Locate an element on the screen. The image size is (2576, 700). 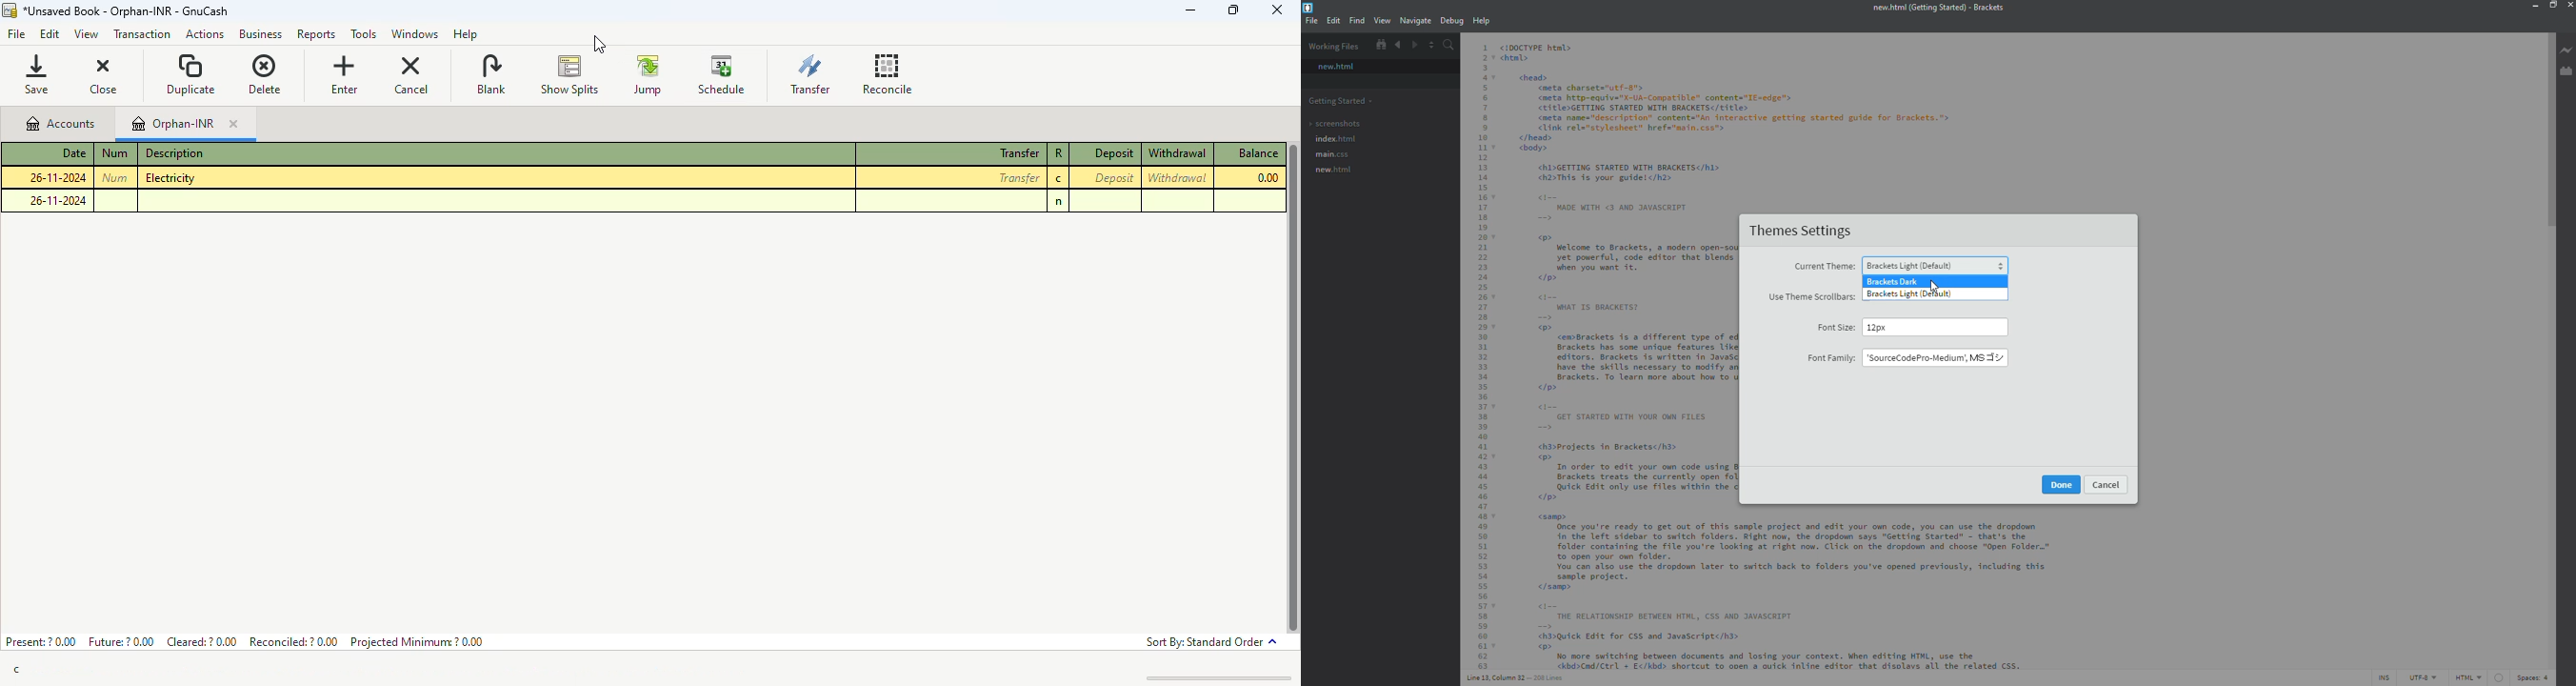
html is located at coordinates (2480, 677).